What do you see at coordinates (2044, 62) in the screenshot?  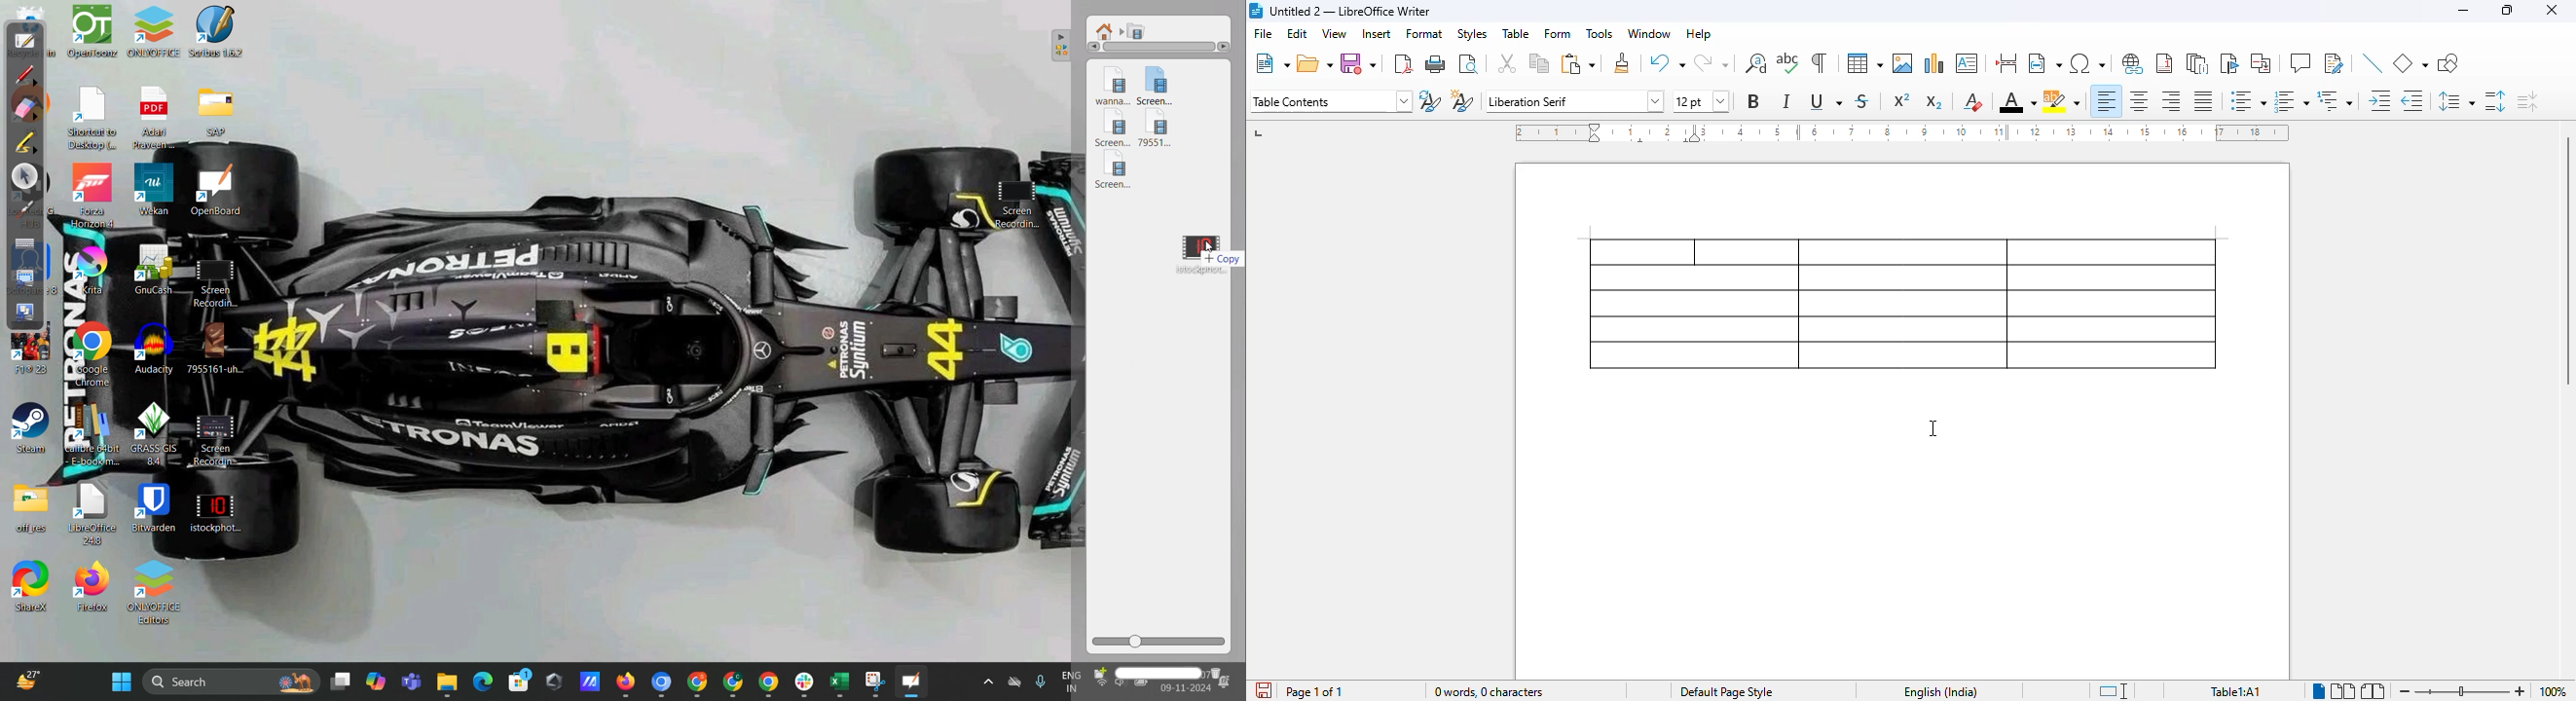 I see `insert field` at bounding box center [2044, 62].